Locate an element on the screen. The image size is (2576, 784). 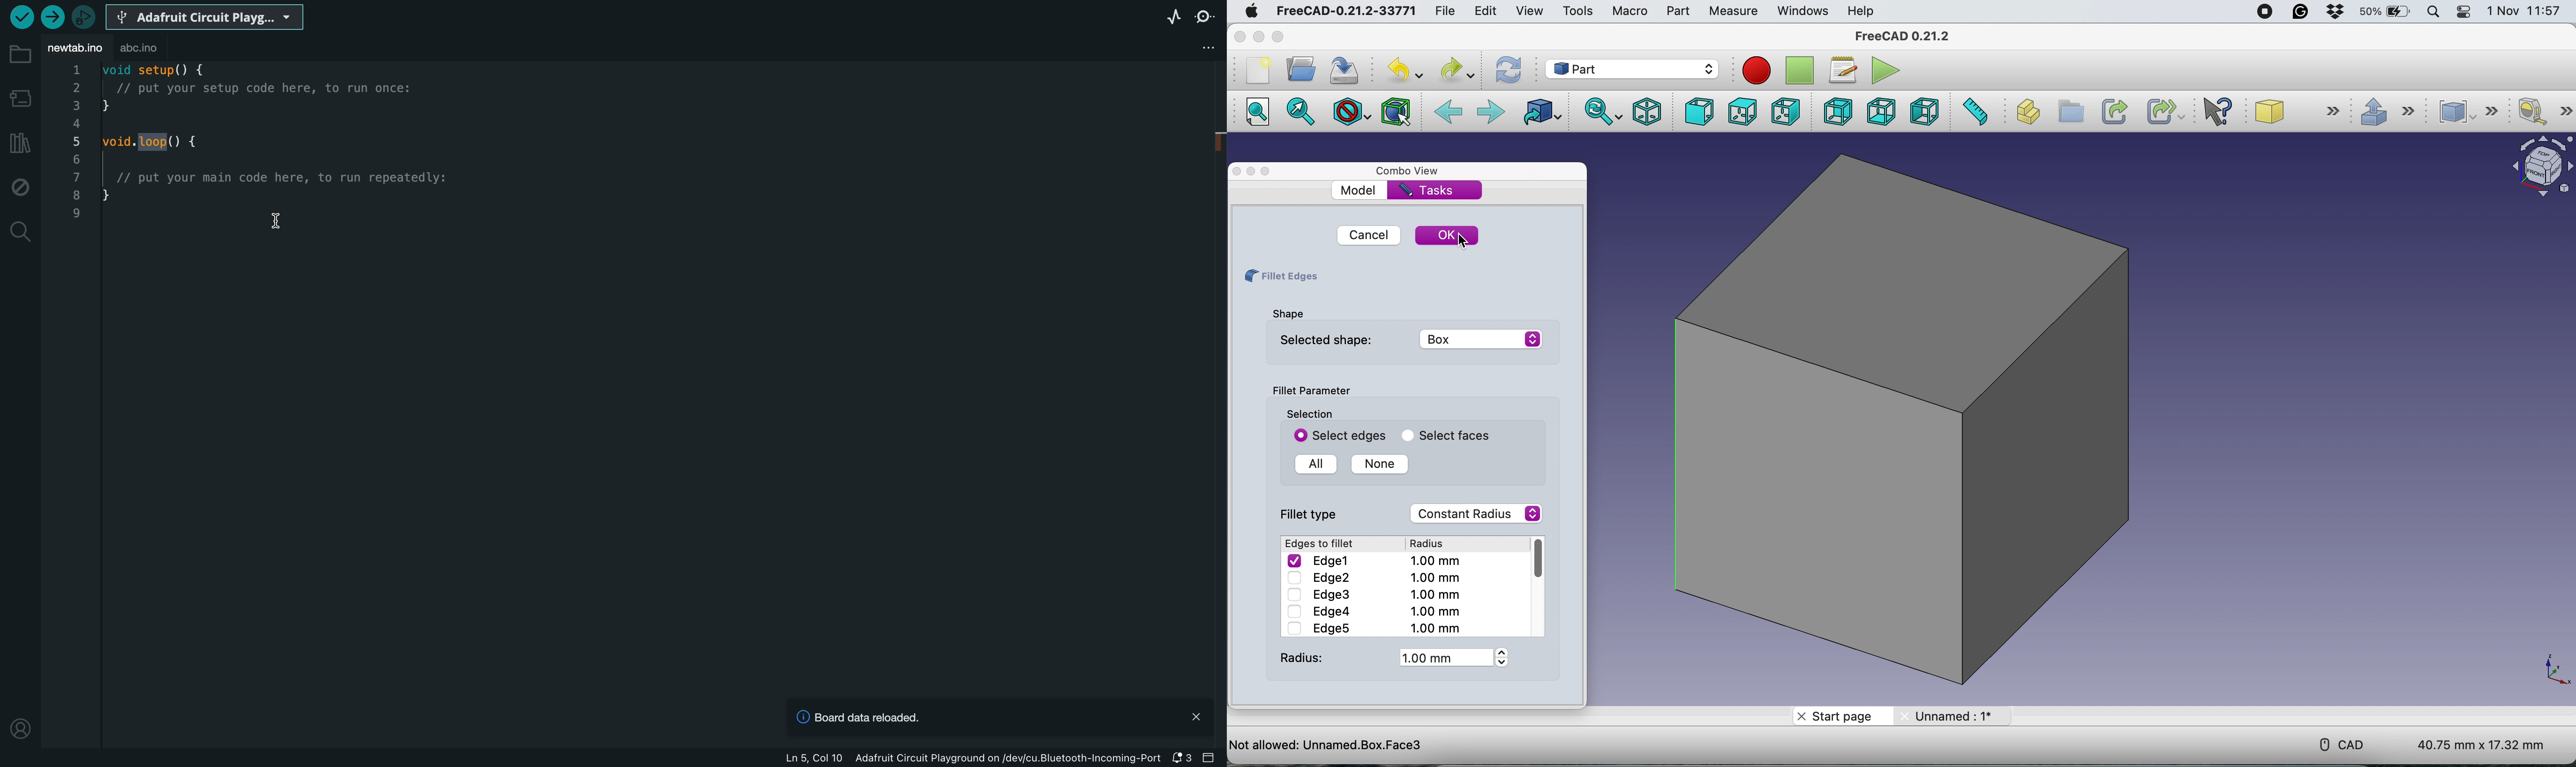
Model is located at coordinates (1359, 190).